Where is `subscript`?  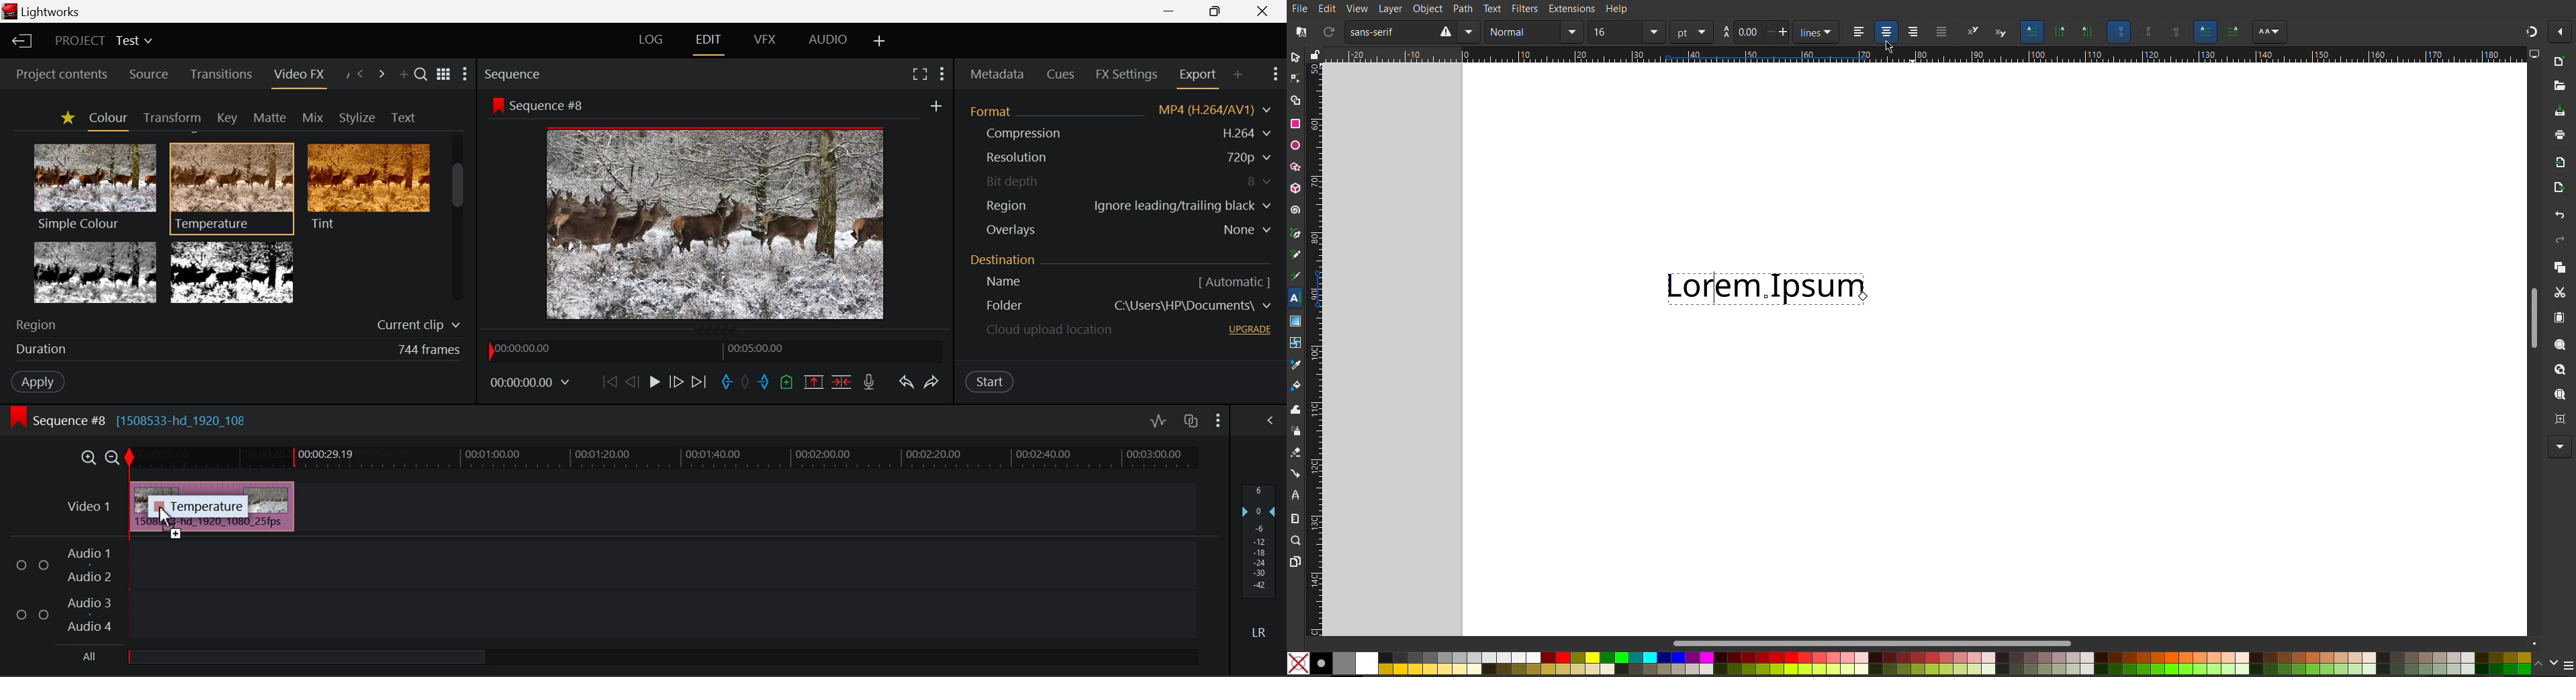
subscript is located at coordinates (2003, 32).